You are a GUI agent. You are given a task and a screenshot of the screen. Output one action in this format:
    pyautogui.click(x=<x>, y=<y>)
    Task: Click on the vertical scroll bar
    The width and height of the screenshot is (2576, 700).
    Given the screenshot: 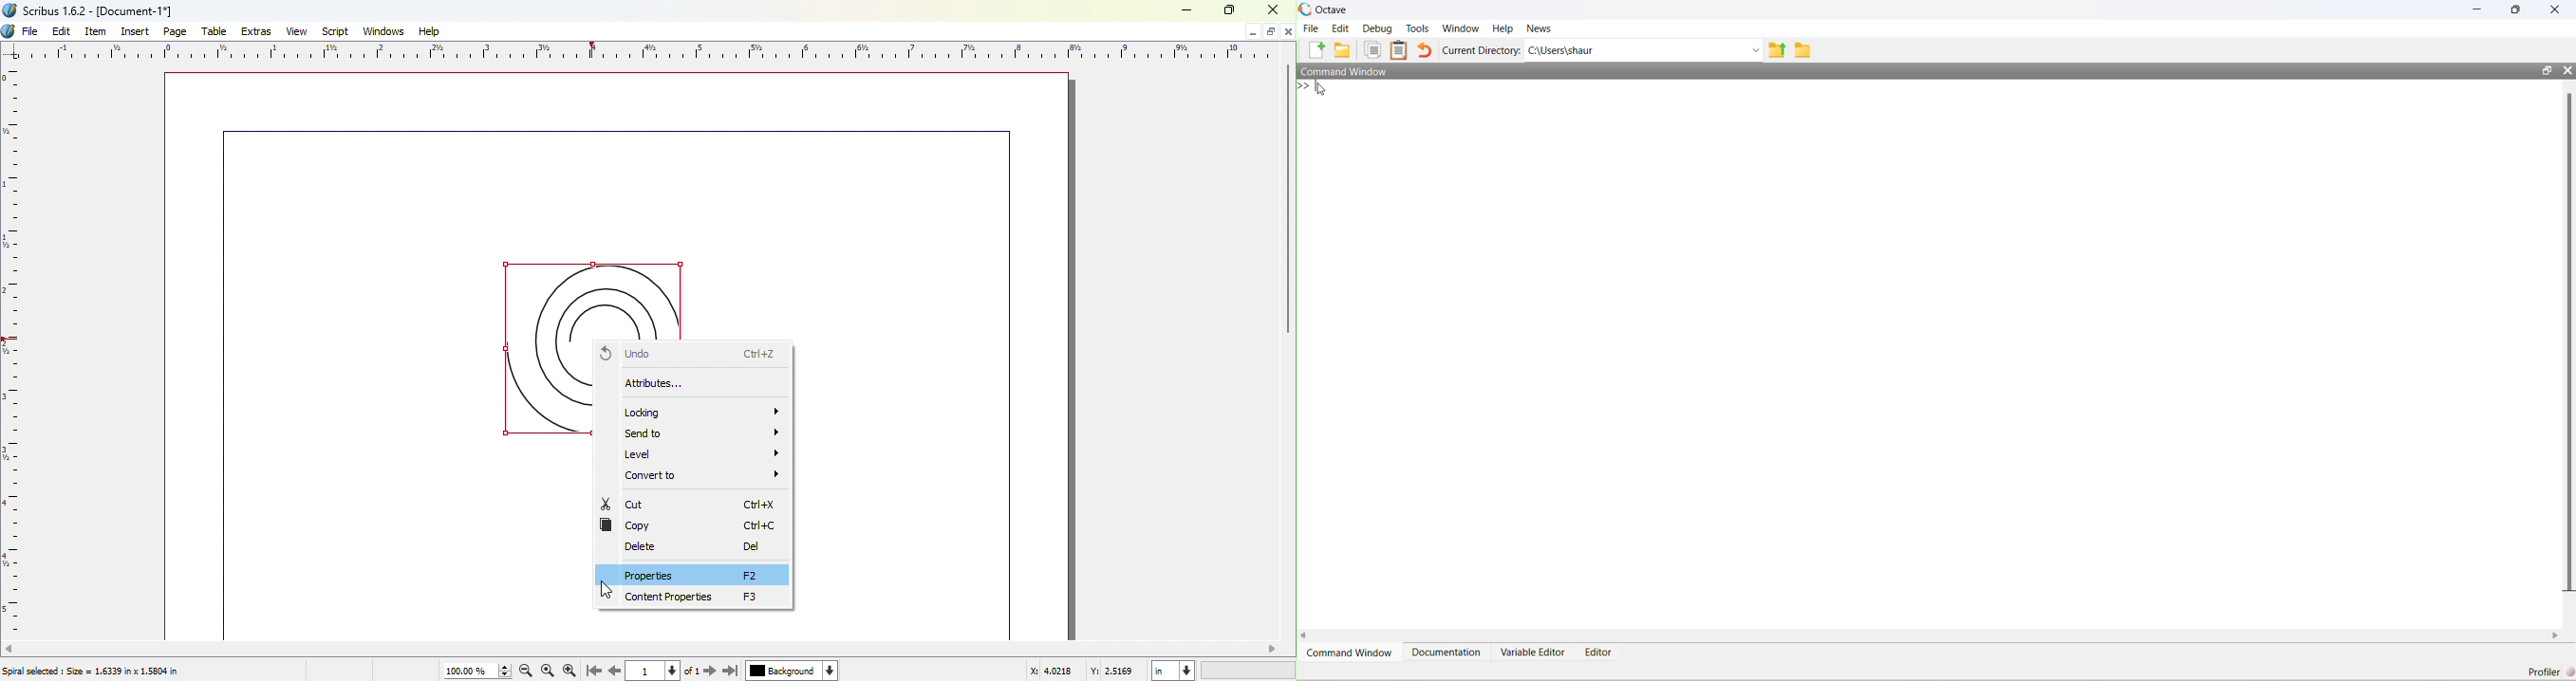 What is the action you would take?
    pyautogui.click(x=2569, y=349)
    